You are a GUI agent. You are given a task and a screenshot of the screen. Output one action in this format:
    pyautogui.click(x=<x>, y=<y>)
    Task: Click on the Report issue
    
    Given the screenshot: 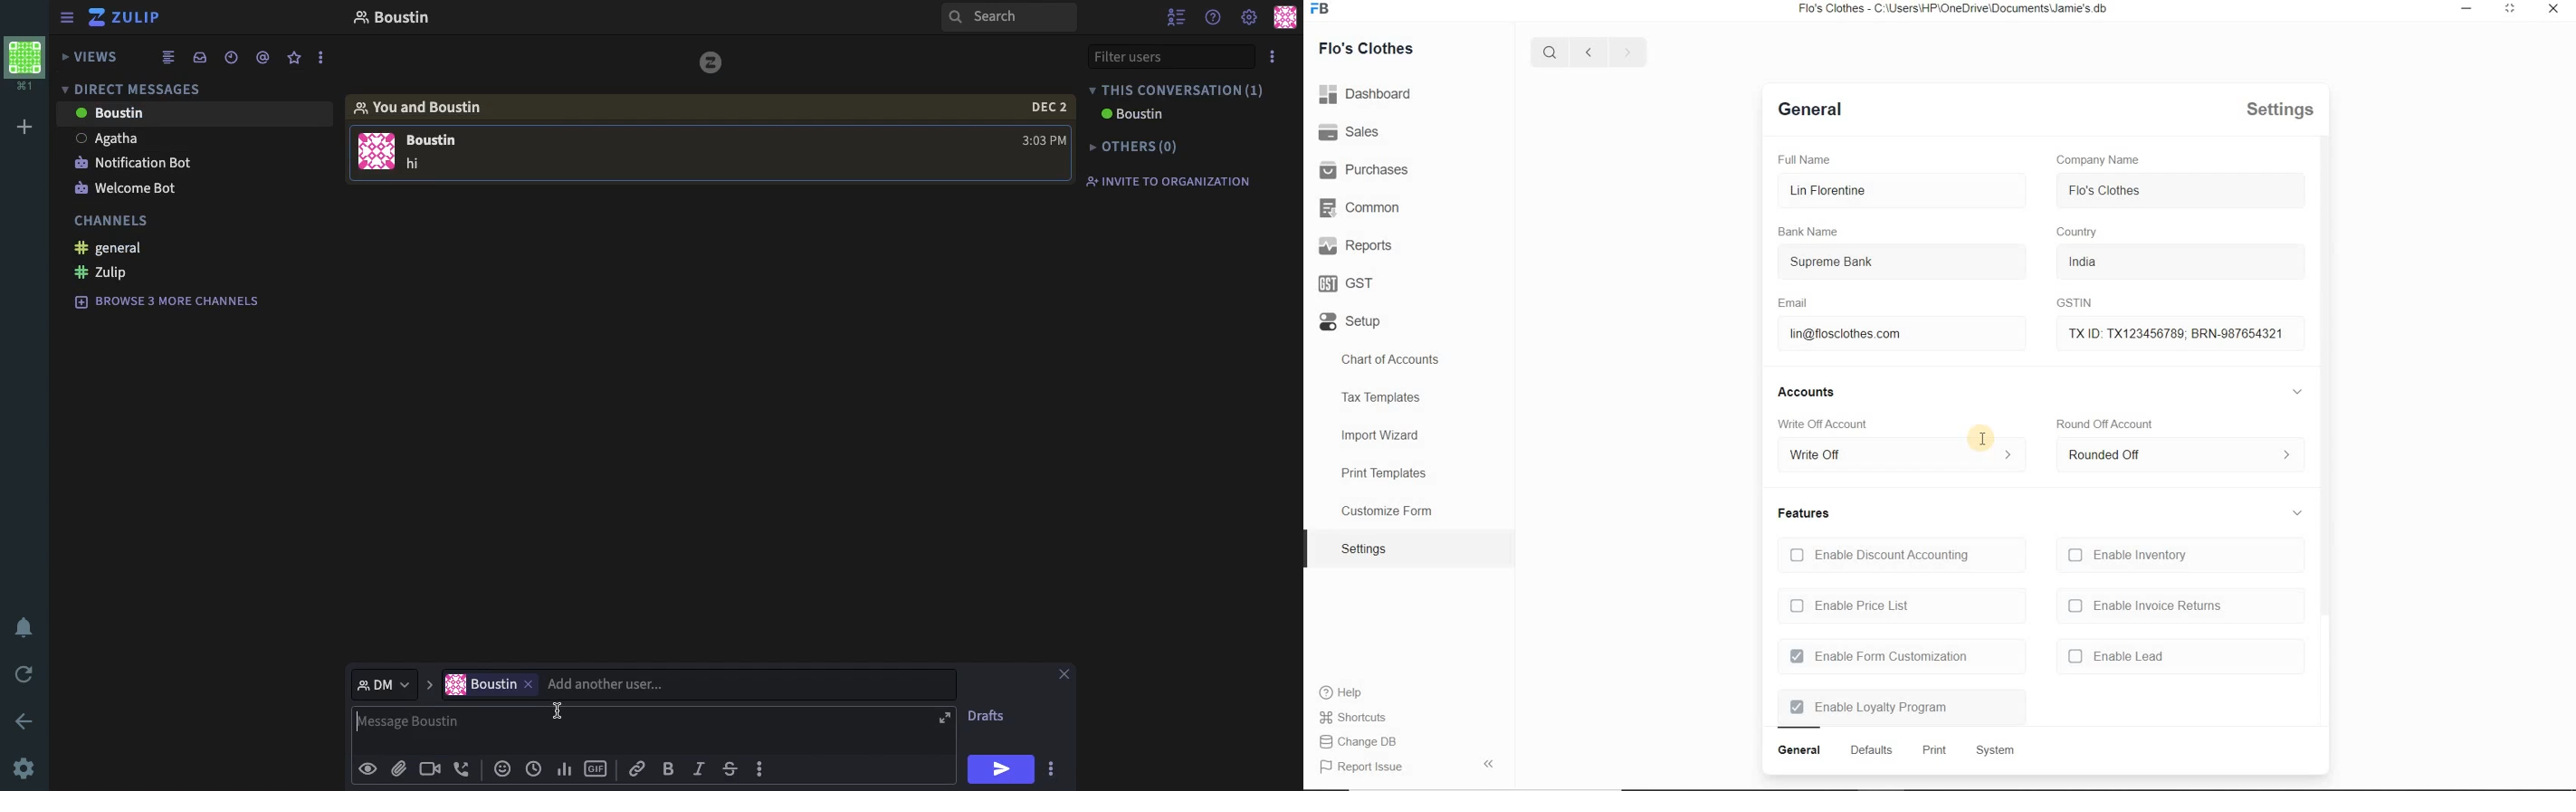 What is the action you would take?
    pyautogui.click(x=1362, y=768)
    